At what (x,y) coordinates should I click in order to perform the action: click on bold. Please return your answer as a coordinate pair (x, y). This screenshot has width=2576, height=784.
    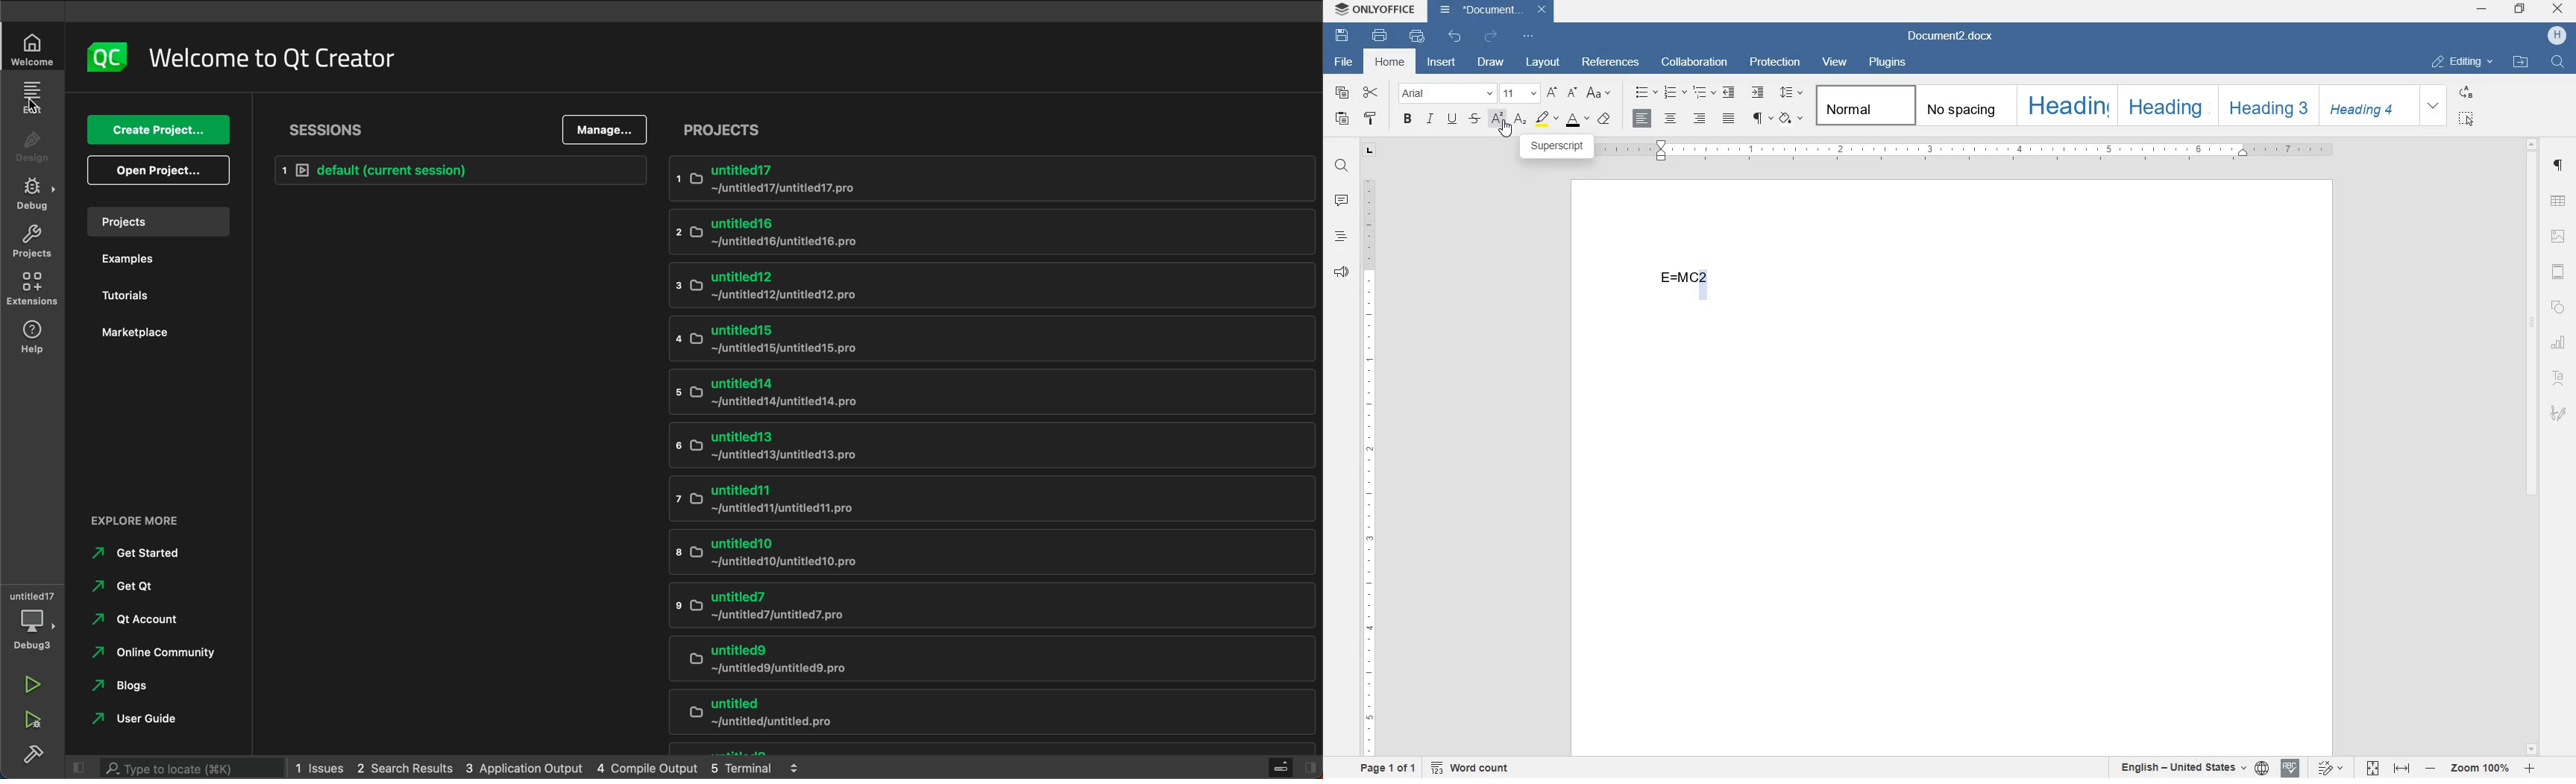
    Looking at the image, I should click on (1407, 118).